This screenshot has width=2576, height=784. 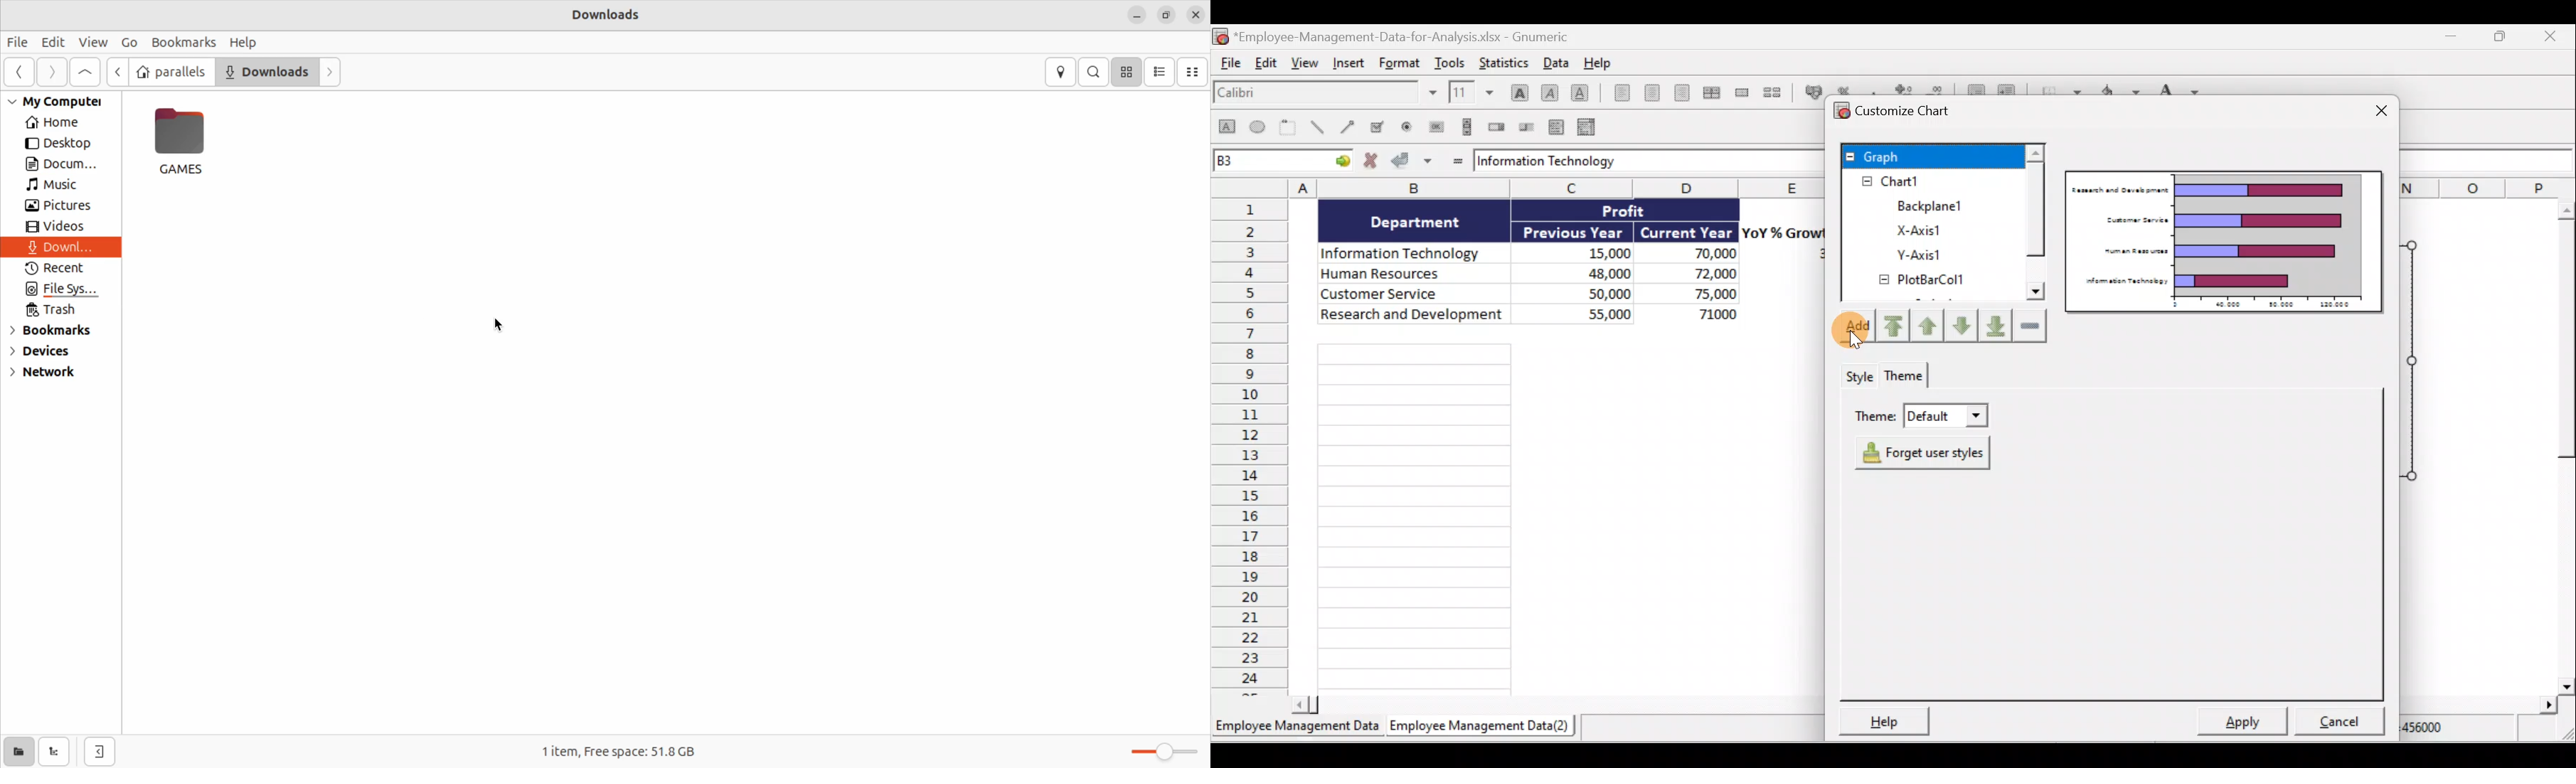 What do you see at coordinates (1515, 187) in the screenshot?
I see `Columns` at bounding box center [1515, 187].